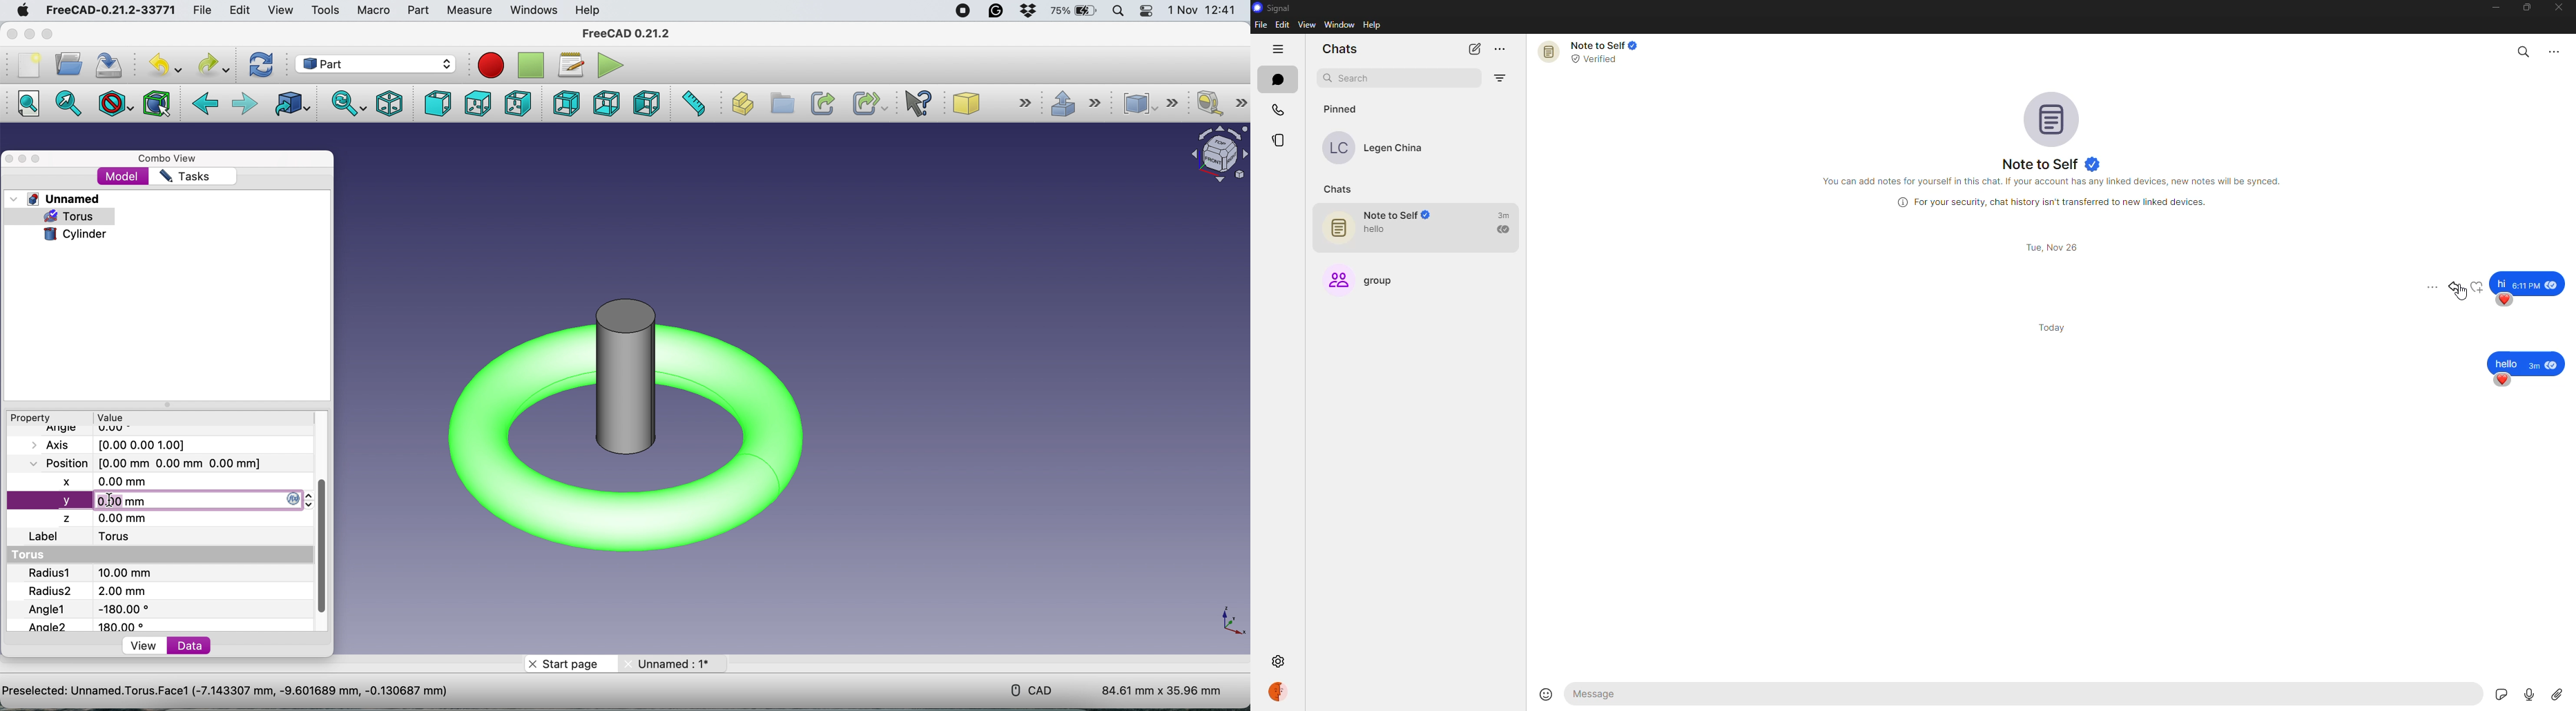 This screenshot has width=2576, height=728. I want to click on signal, so click(1273, 8).